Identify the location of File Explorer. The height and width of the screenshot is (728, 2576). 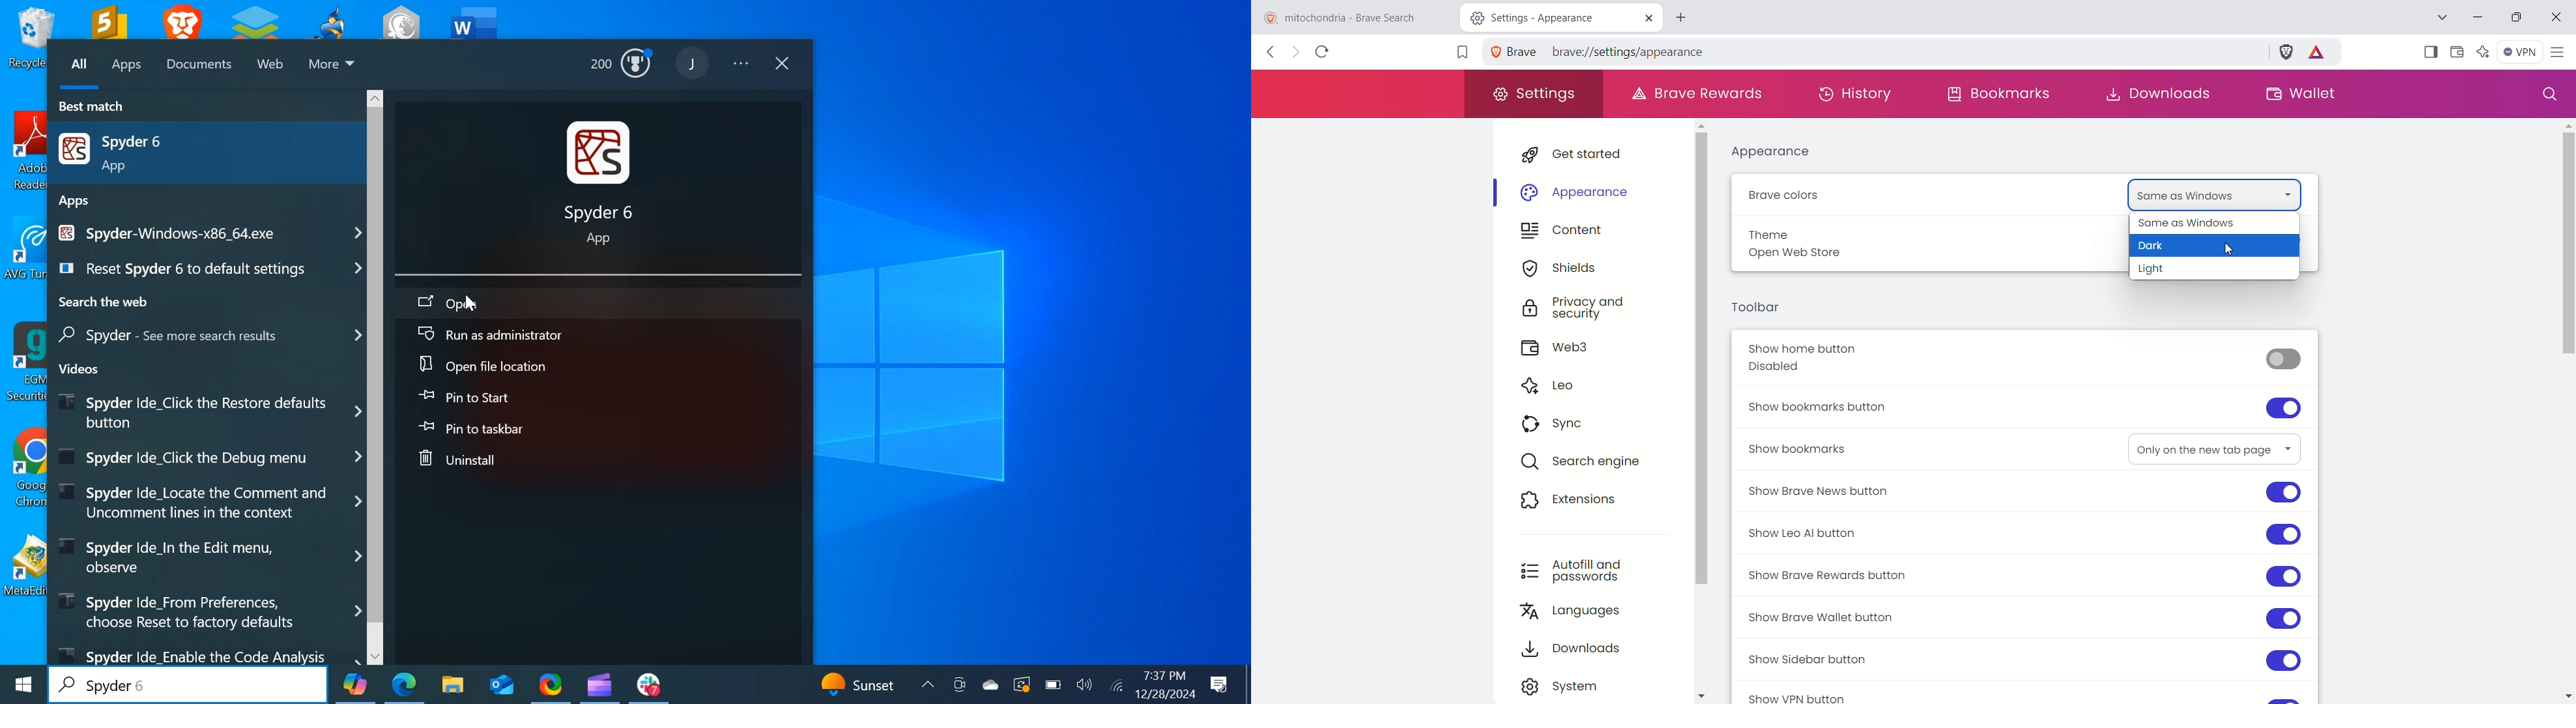
(452, 684).